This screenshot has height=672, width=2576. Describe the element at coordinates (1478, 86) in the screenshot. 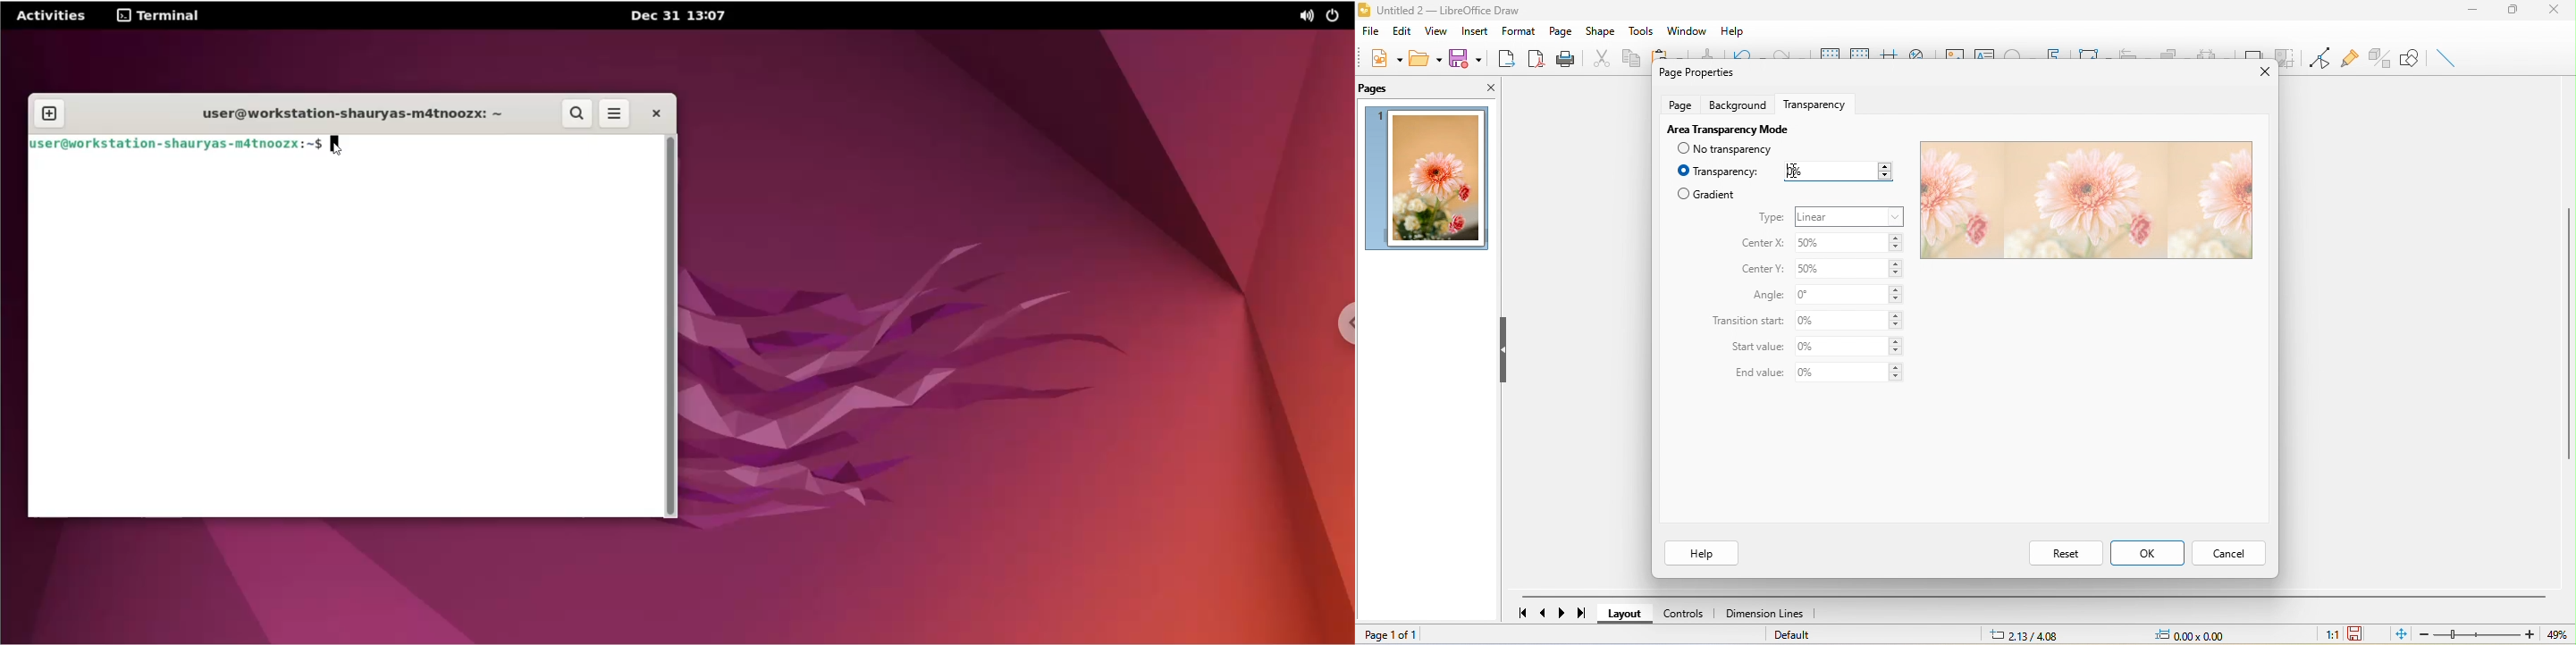

I see `close` at that location.